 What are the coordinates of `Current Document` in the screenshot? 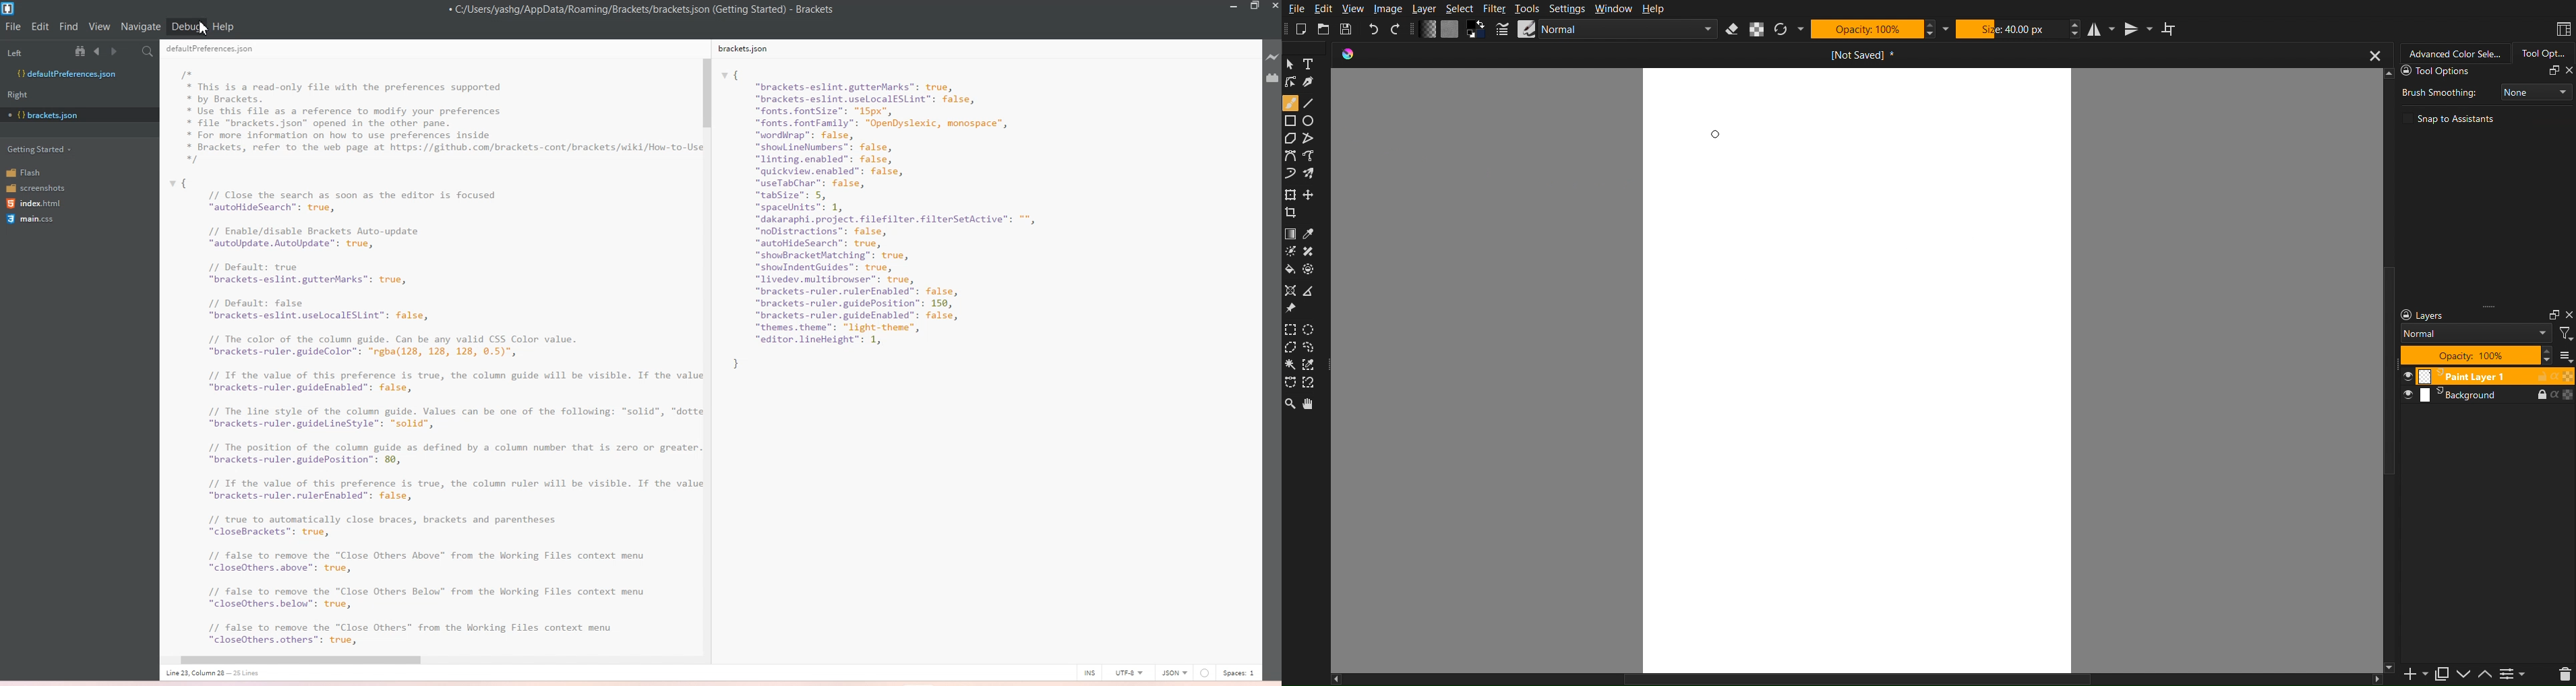 It's located at (1862, 55).